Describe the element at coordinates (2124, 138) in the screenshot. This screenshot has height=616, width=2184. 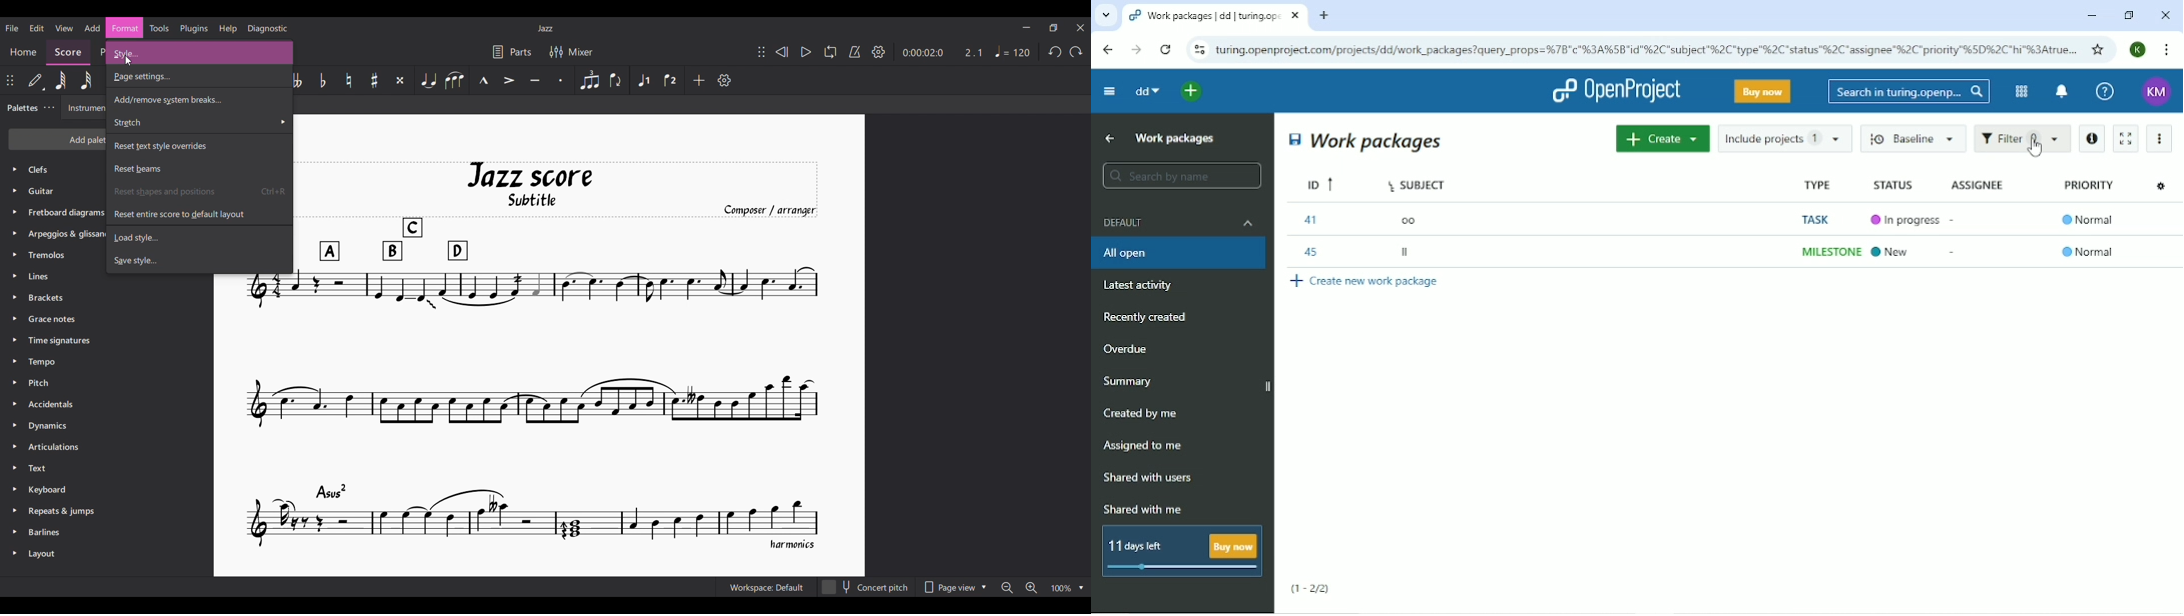
I see `Activate zen mode` at that location.